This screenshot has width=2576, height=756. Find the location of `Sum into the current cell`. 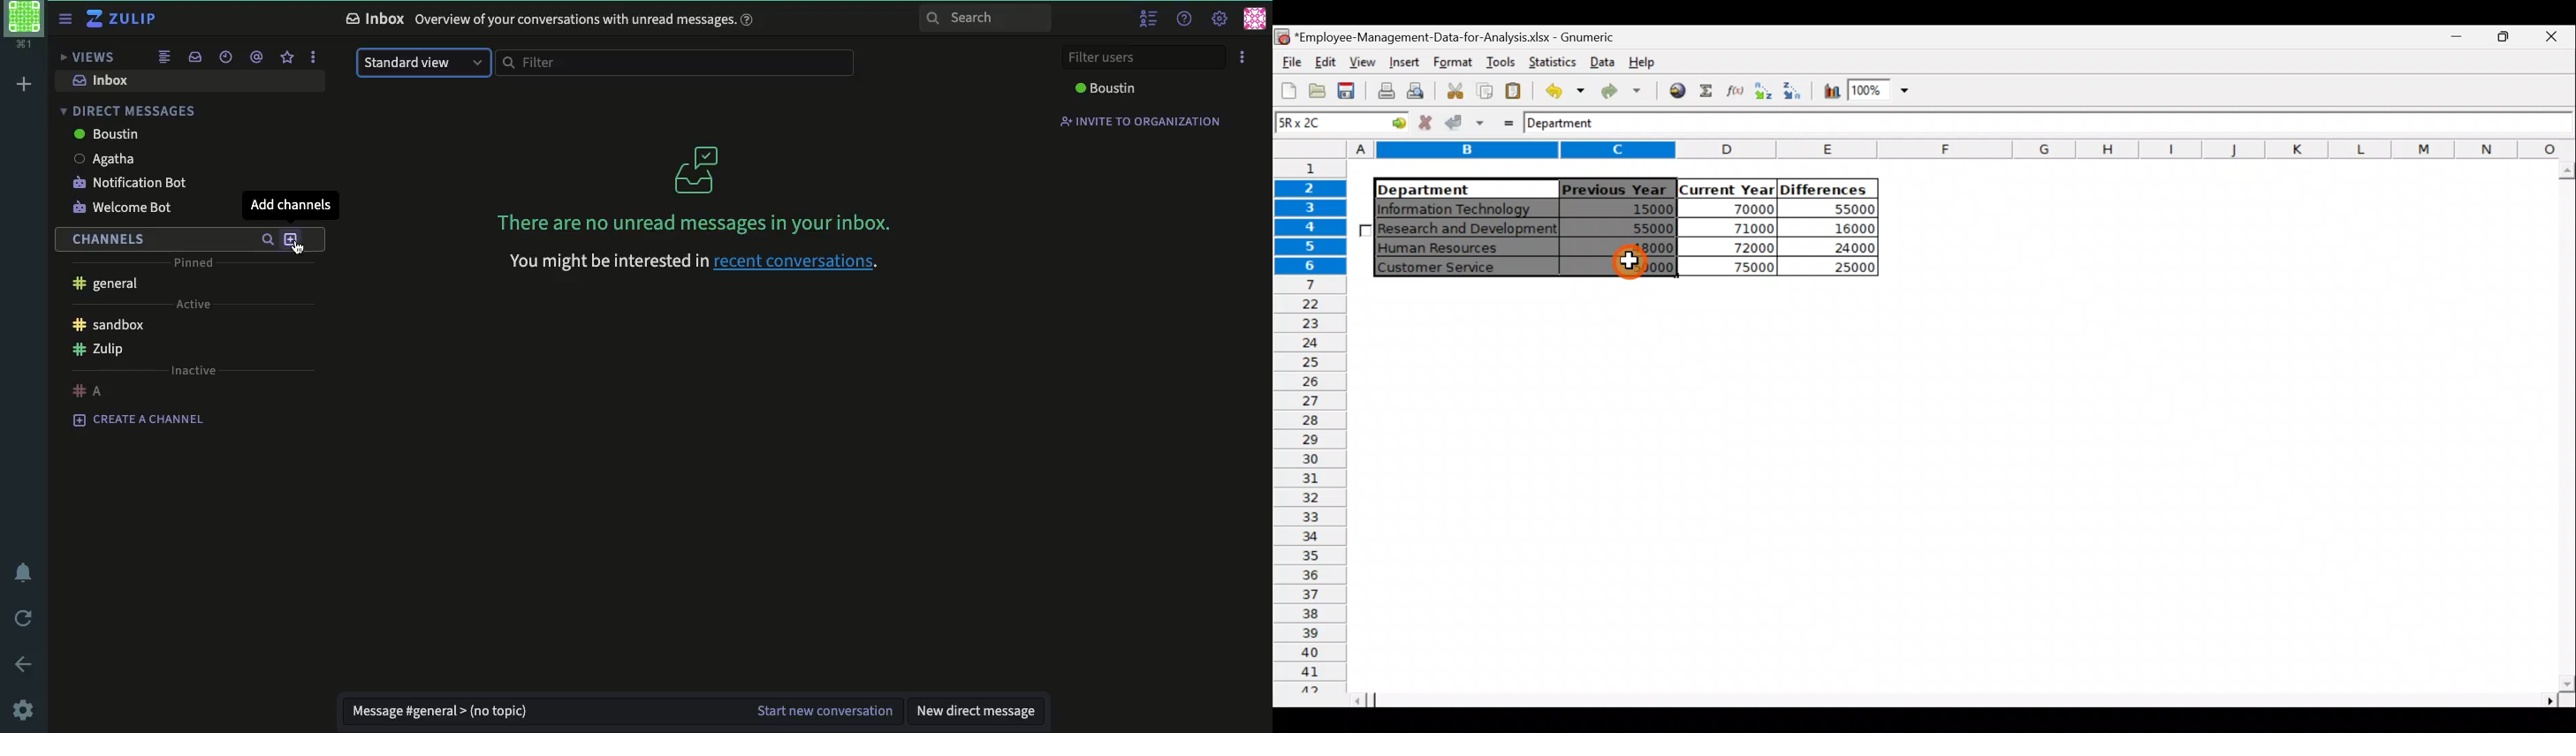

Sum into the current cell is located at coordinates (1707, 90).